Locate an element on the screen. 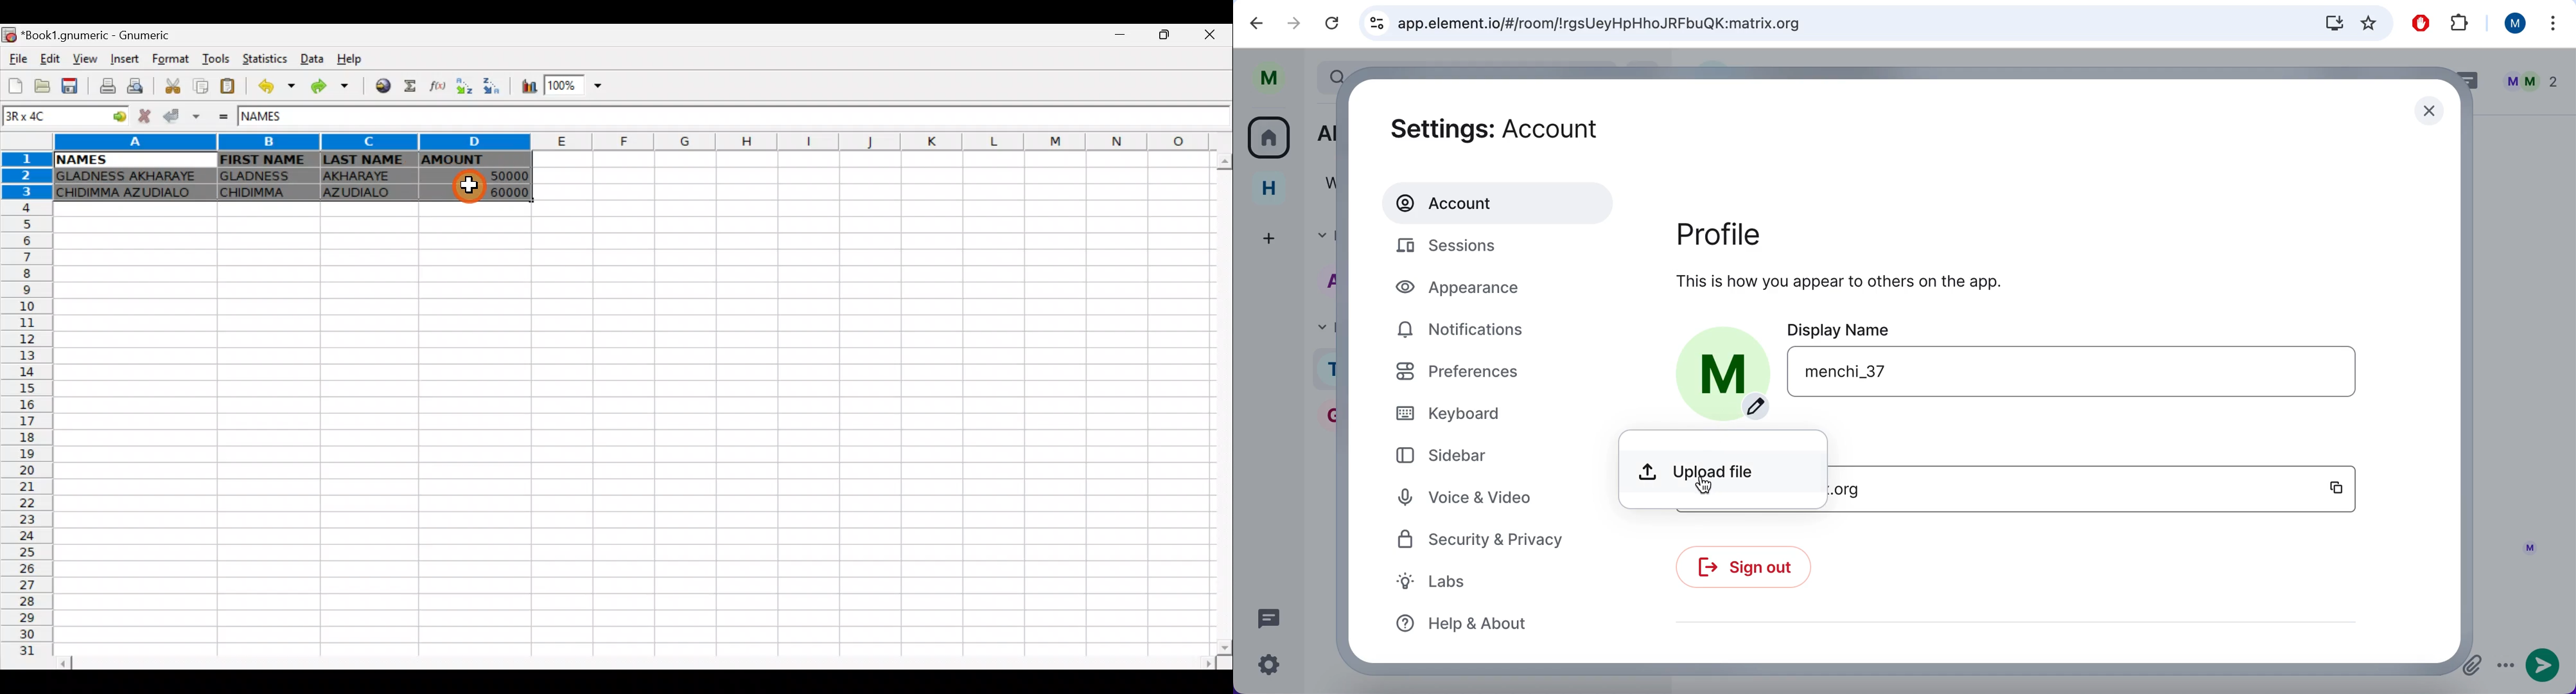  Statistics is located at coordinates (266, 60).